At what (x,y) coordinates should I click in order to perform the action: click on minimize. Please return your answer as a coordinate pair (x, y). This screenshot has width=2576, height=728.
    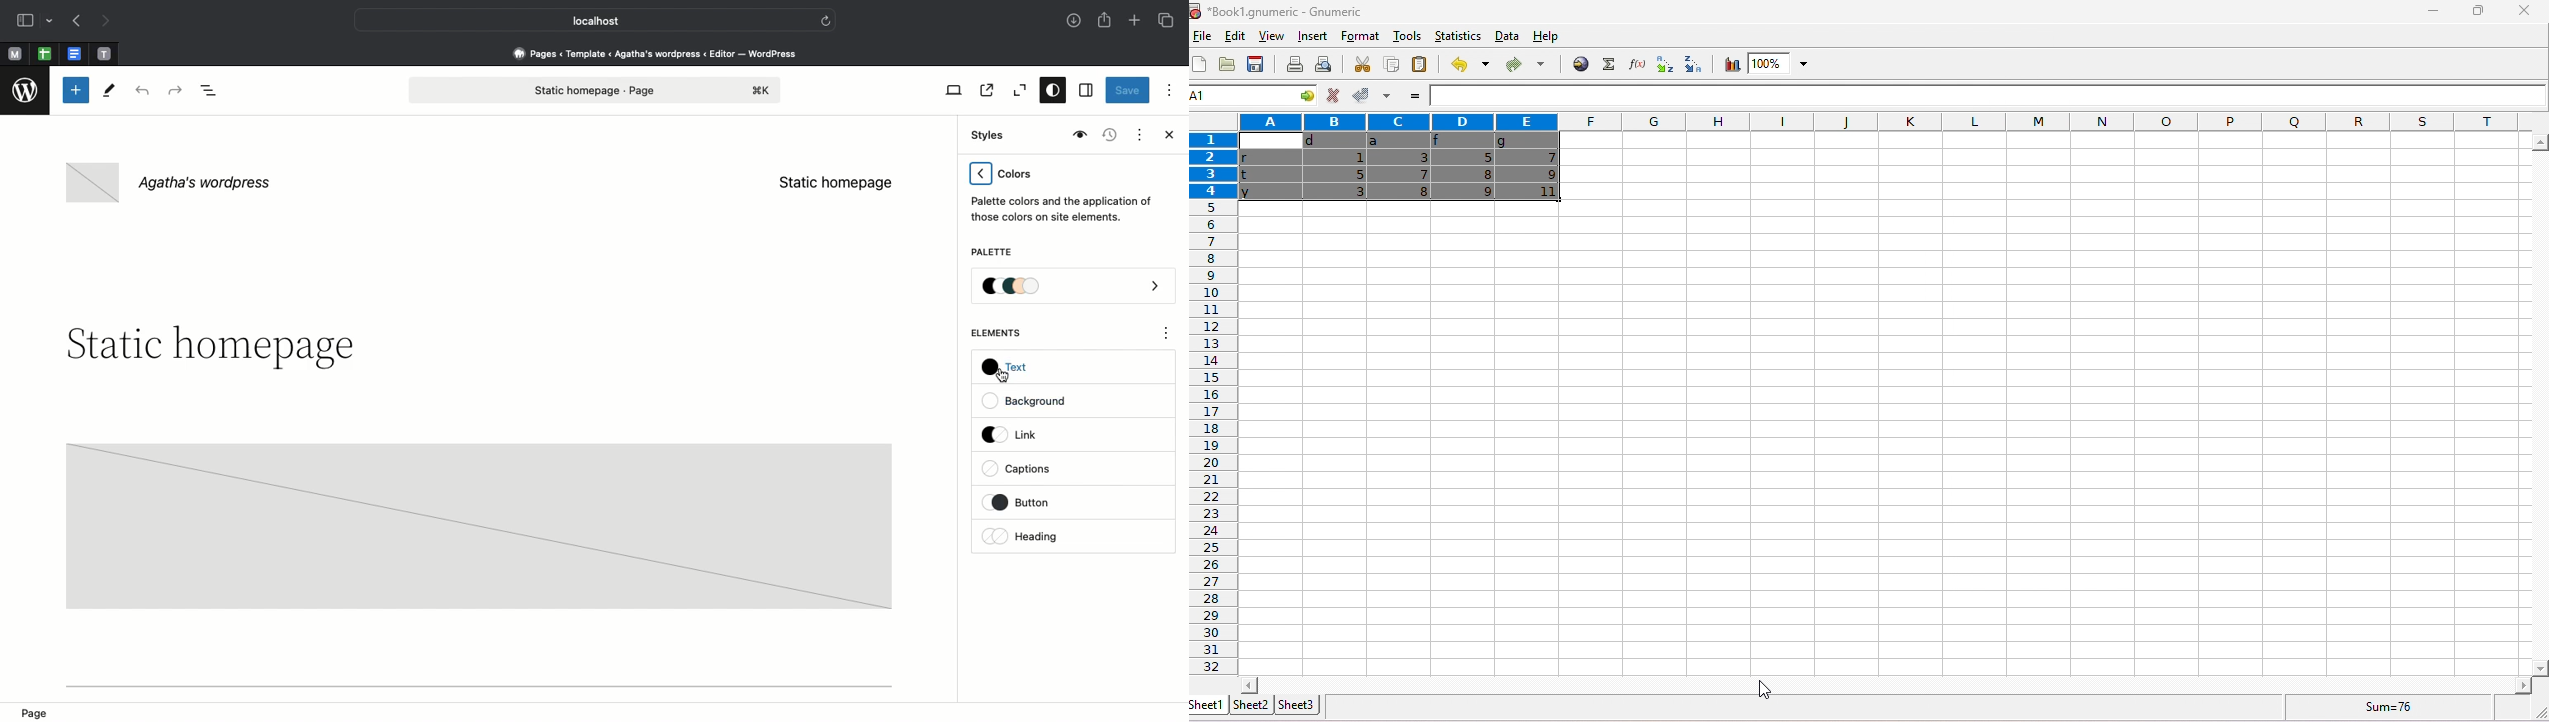
    Looking at the image, I should click on (2430, 14).